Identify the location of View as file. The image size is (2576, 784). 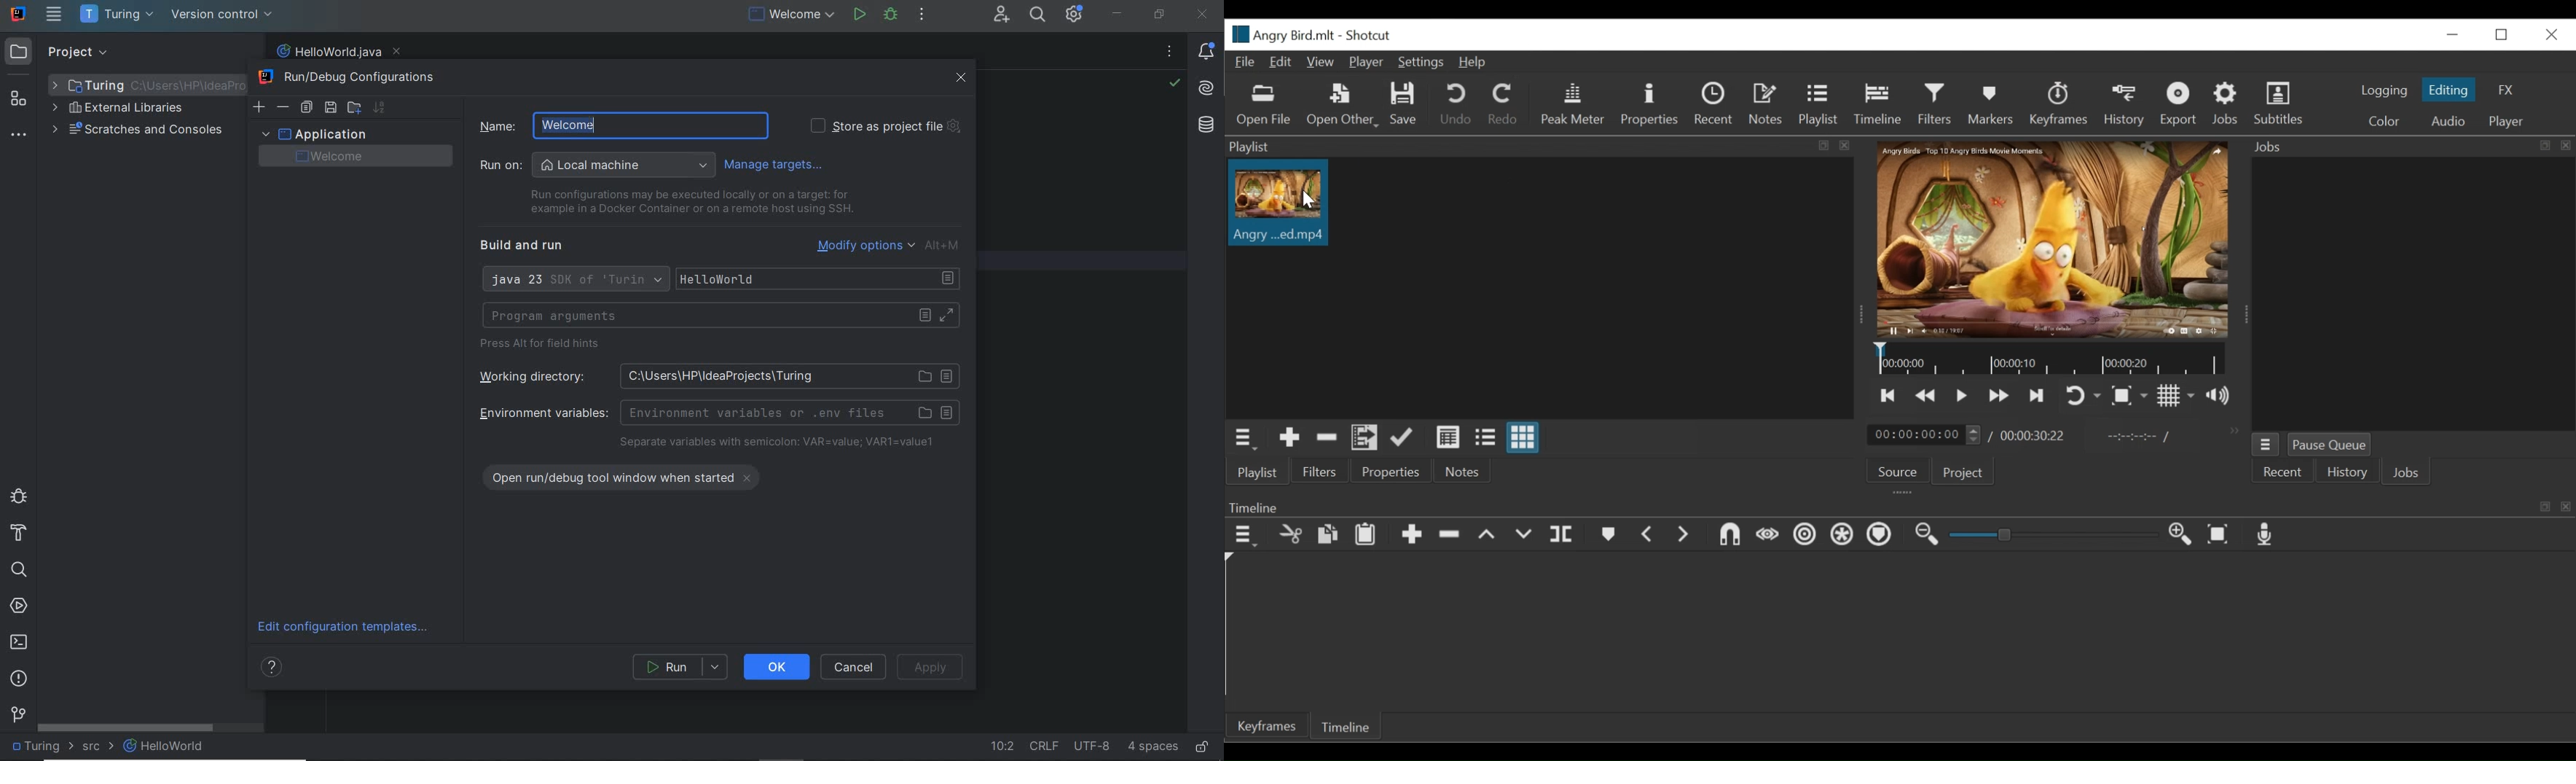
(1484, 438).